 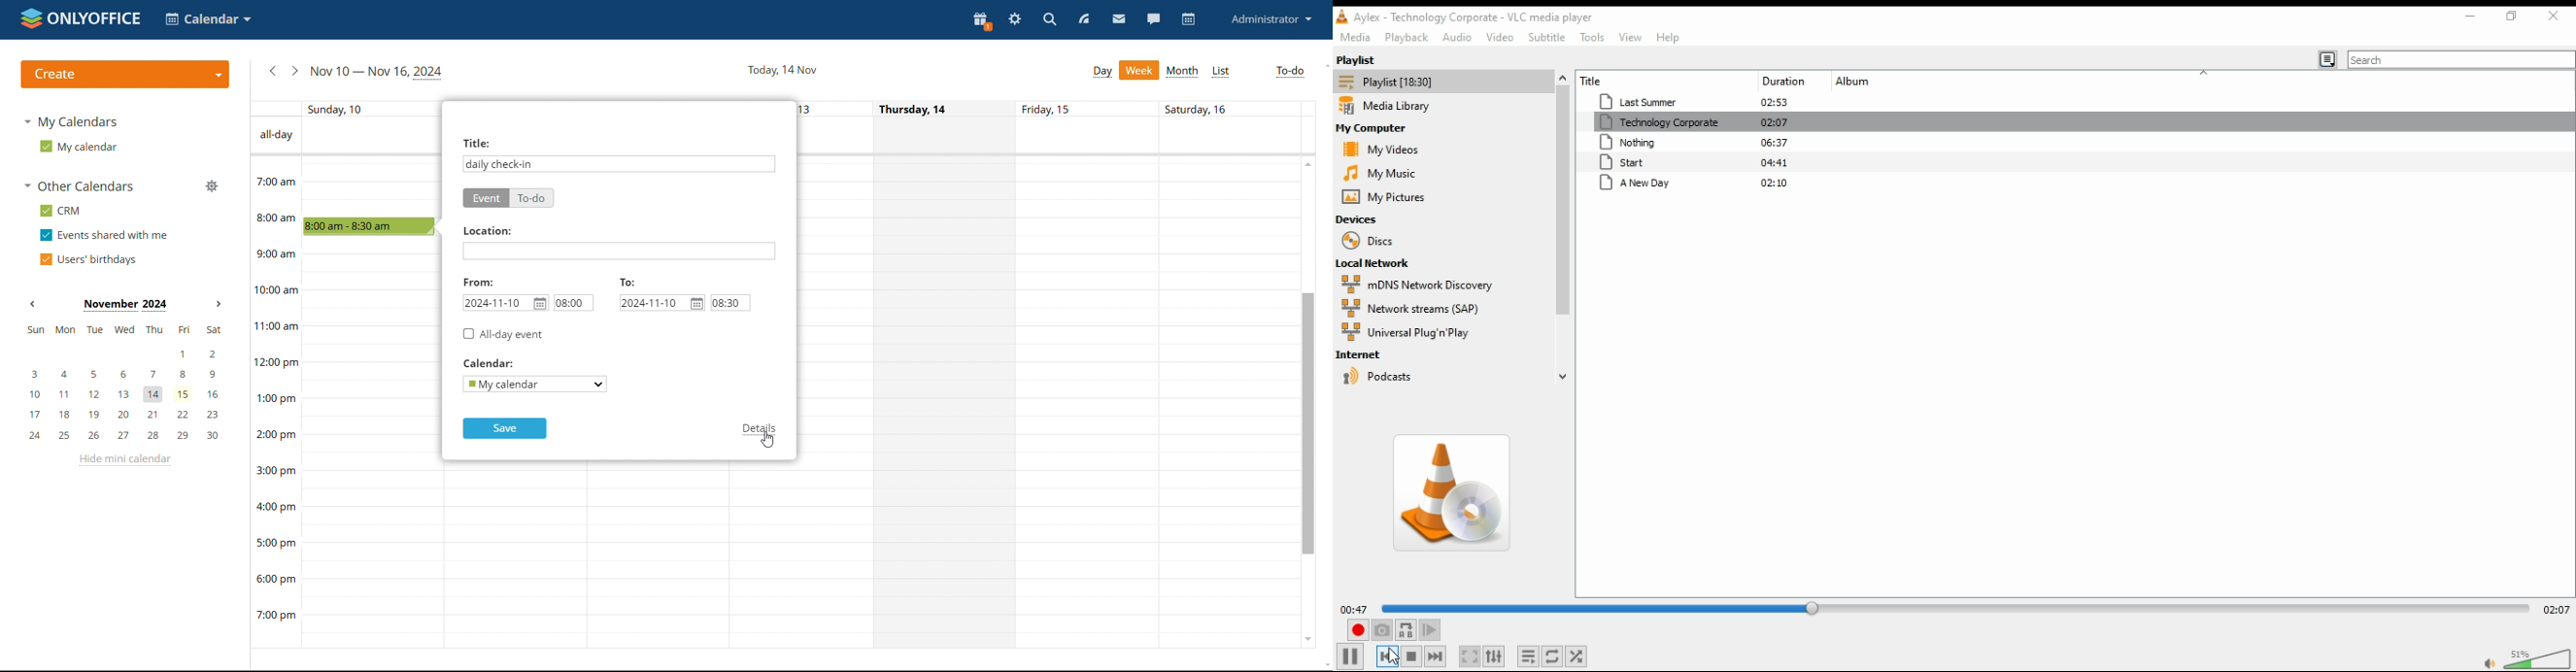 What do you see at coordinates (2487, 662) in the screenshot?
I see `mute/unmute` at bounding box center [2487, 662].